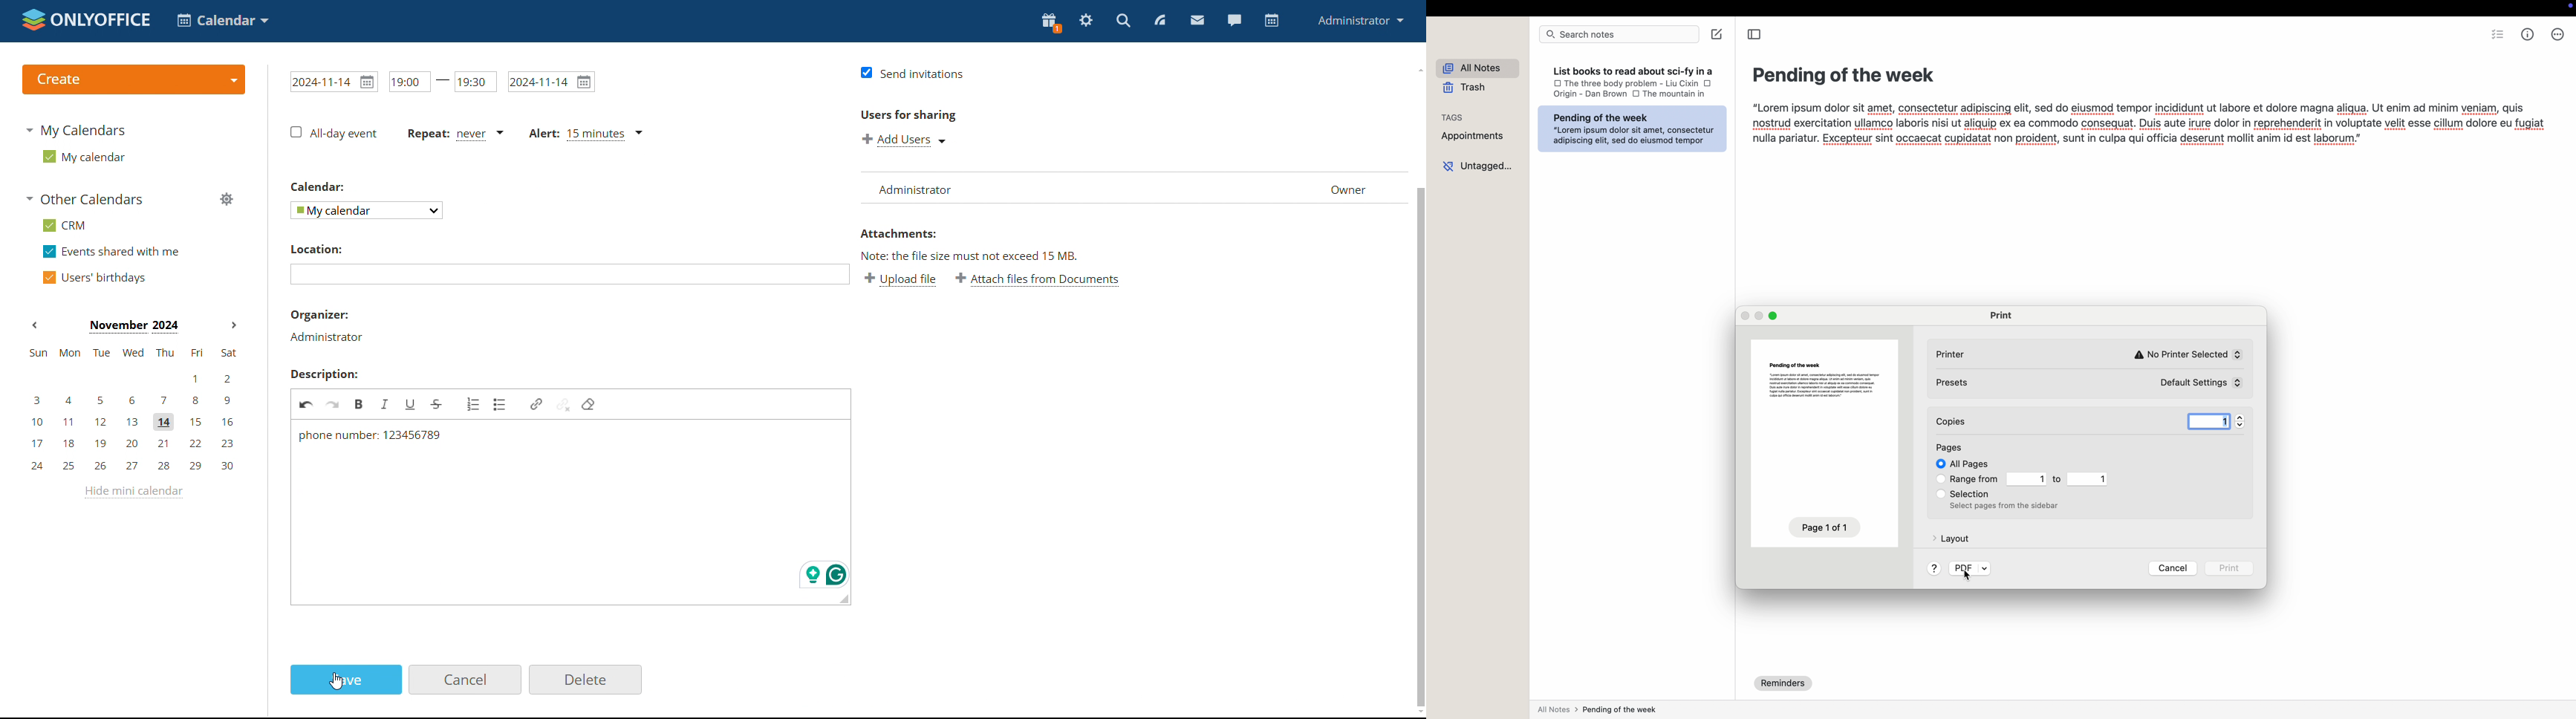 This screenshot has width=2576, height=728. I want to click on the mountyain in, so click(1685, 93).